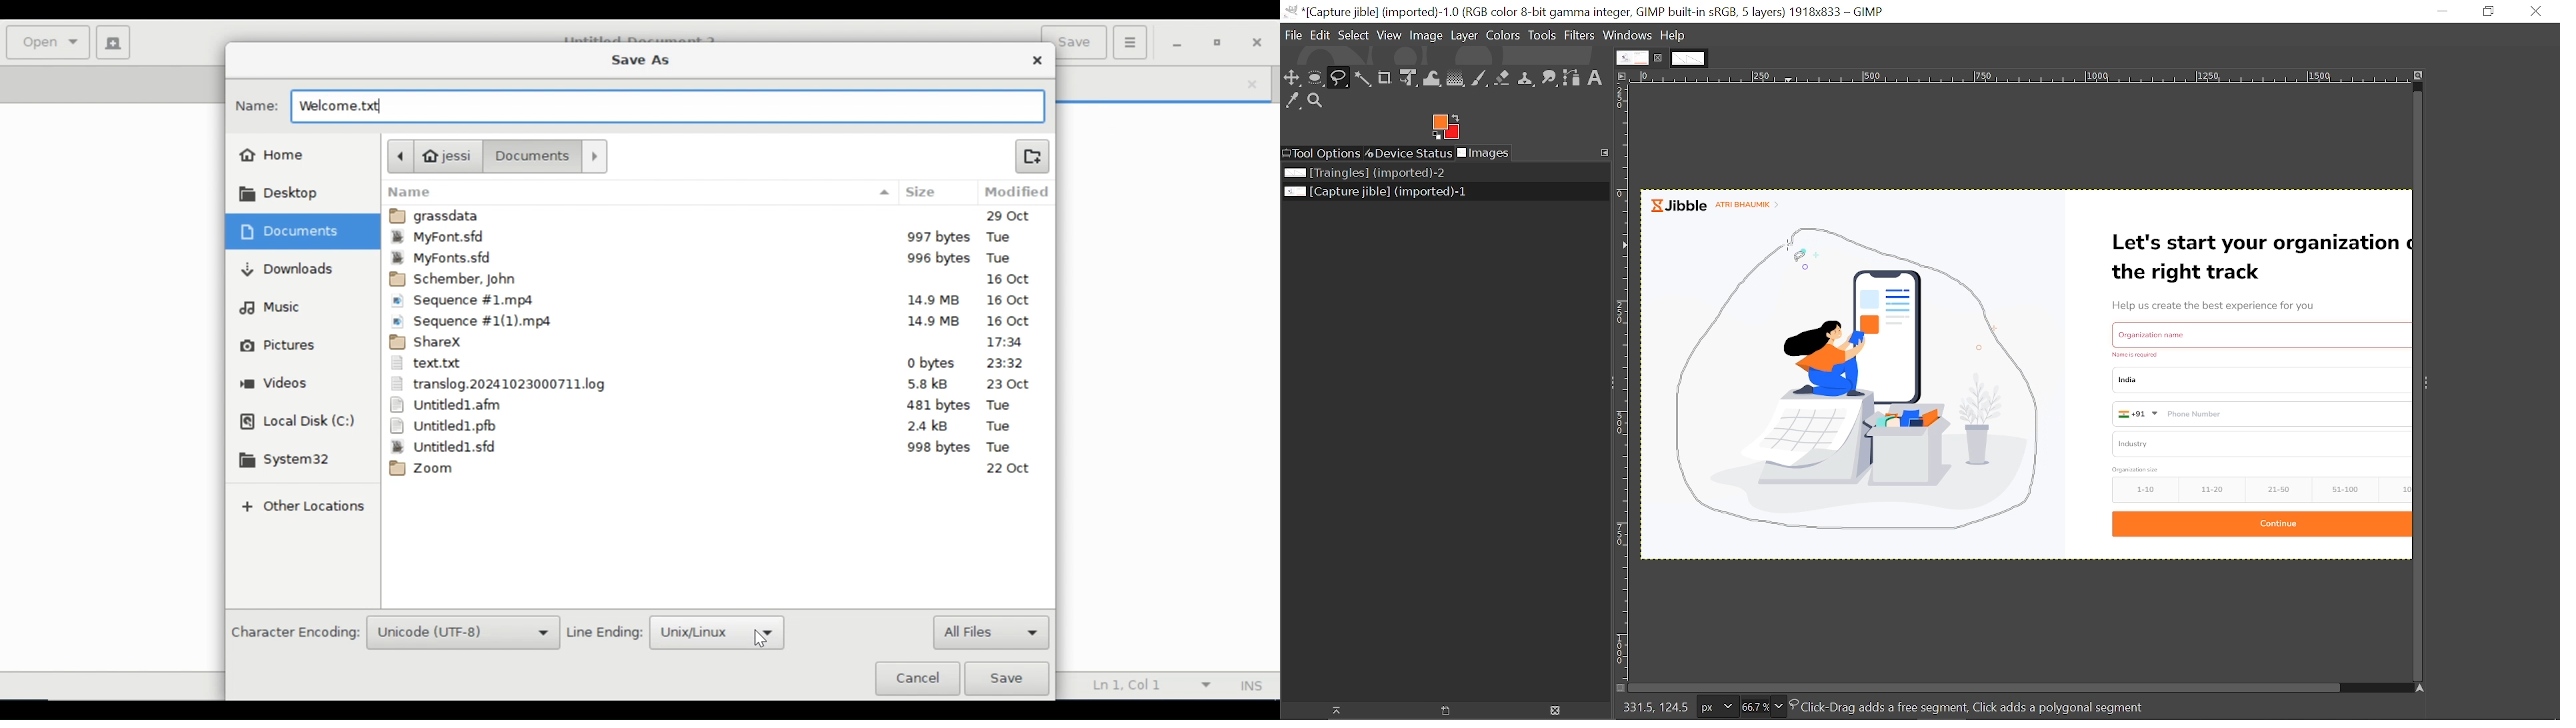  What do you see at coordinates (273, 155) in the screenshot?
I see `Home` at bounding box center [273, 155].